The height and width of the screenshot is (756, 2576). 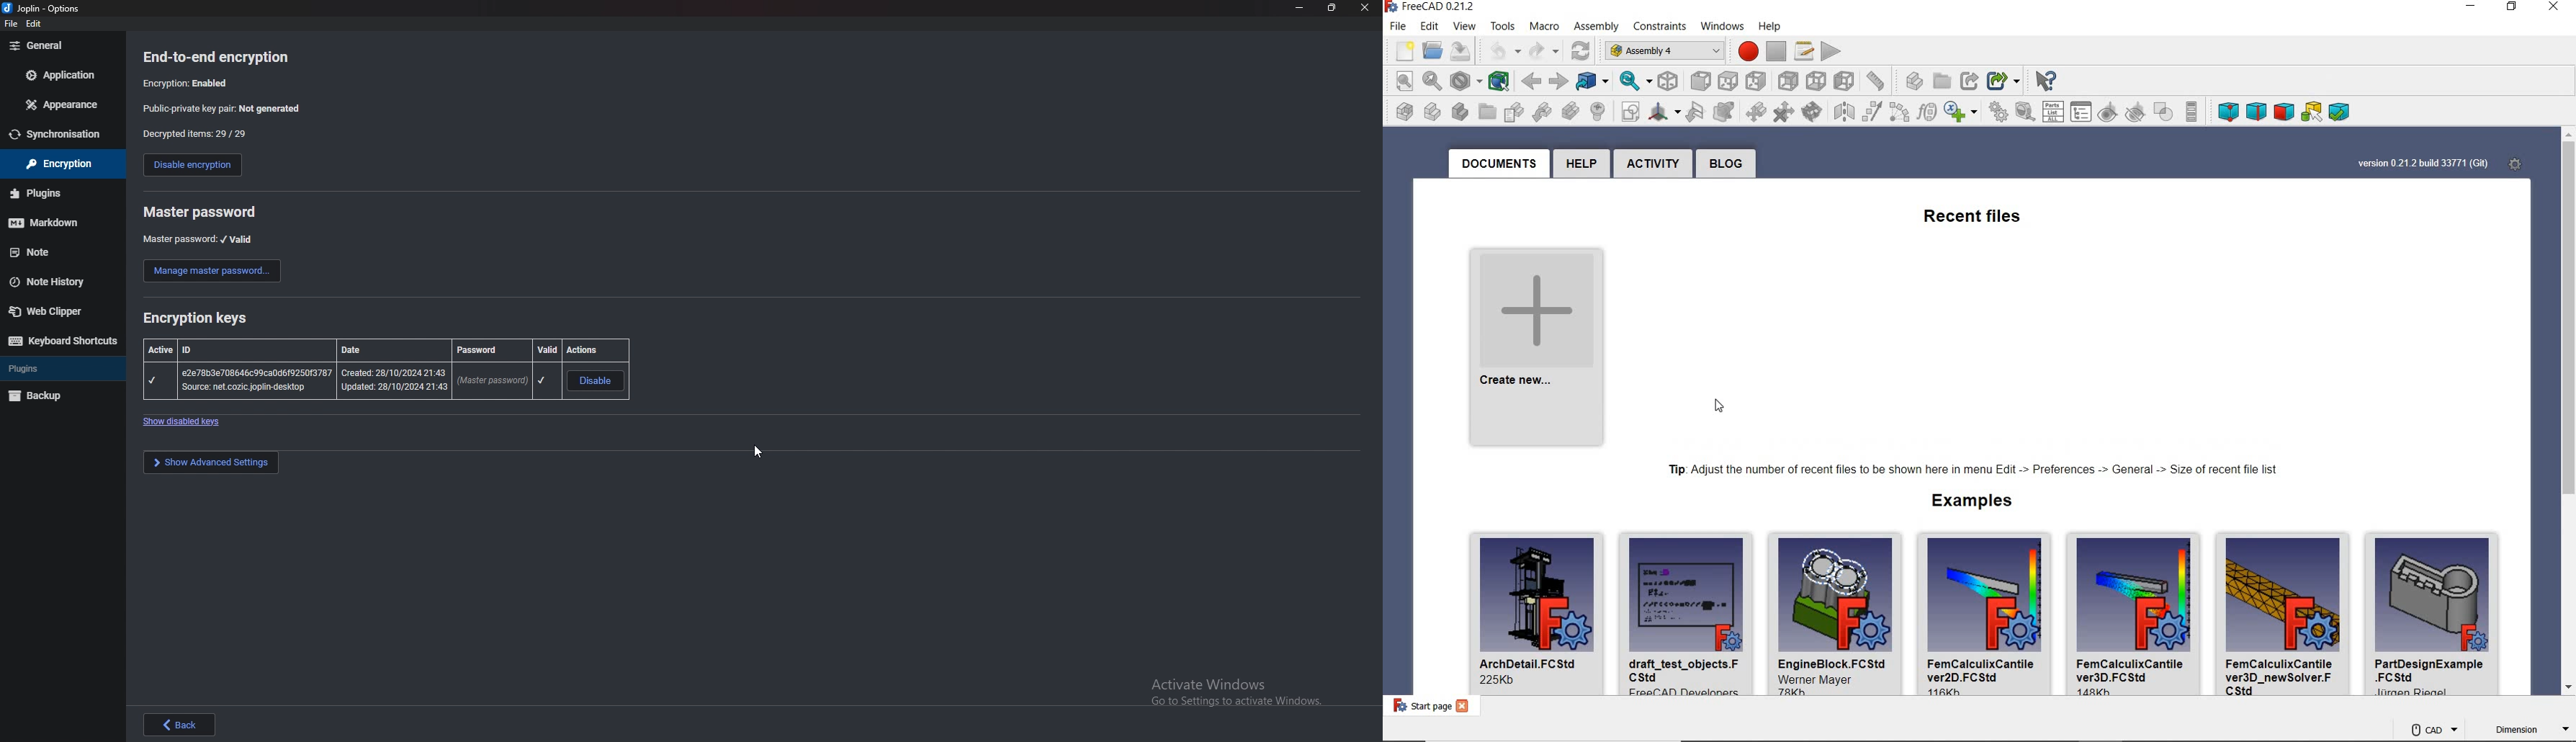 I want to click on , so click(x=1365, y=9).